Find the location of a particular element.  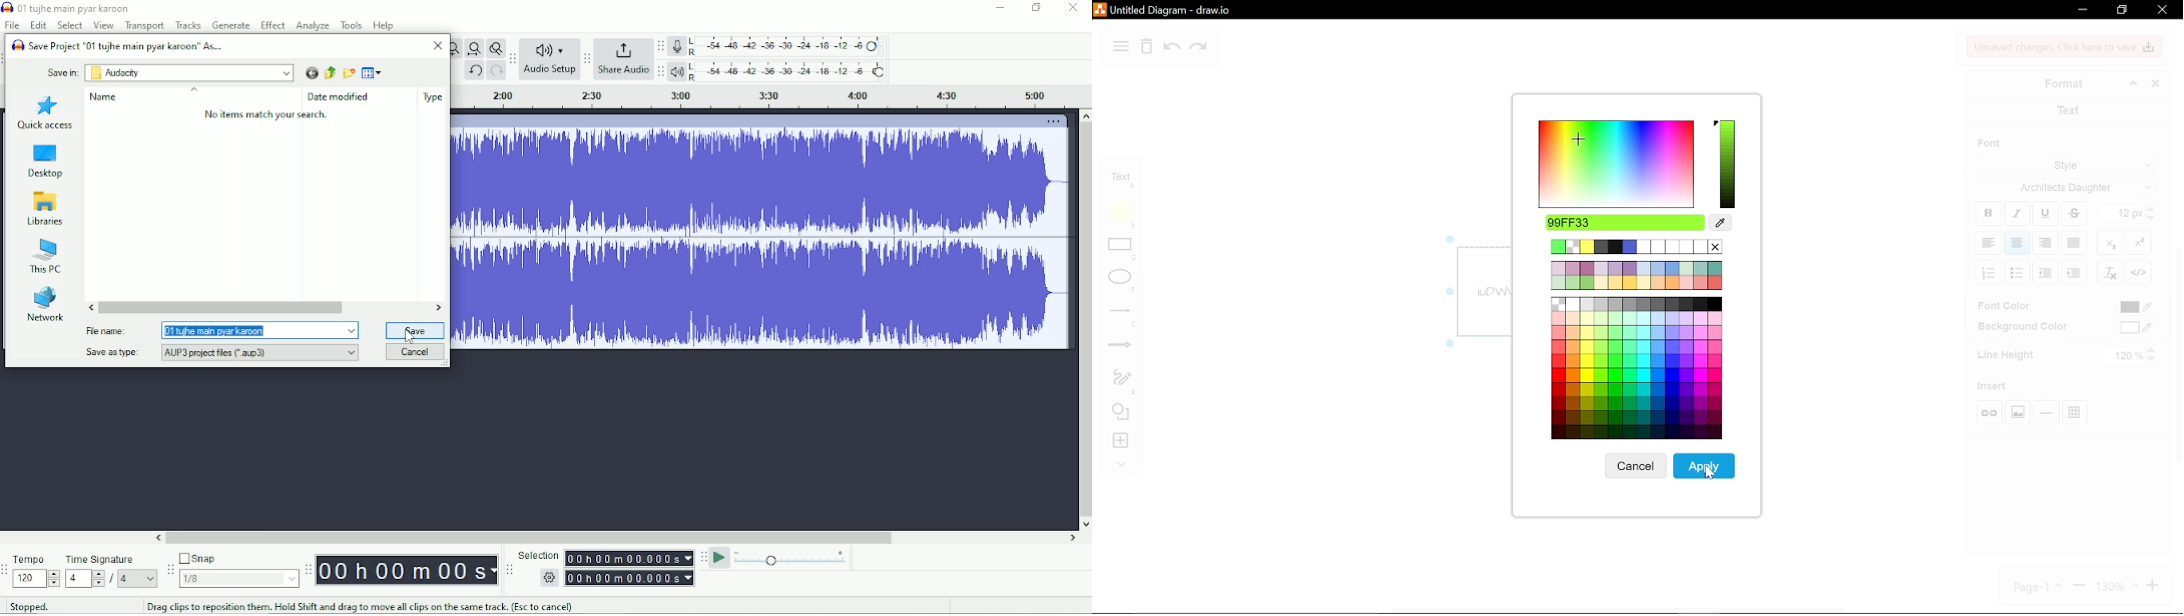

Audacity record meter toolbar is located at coordinates (660, 47).